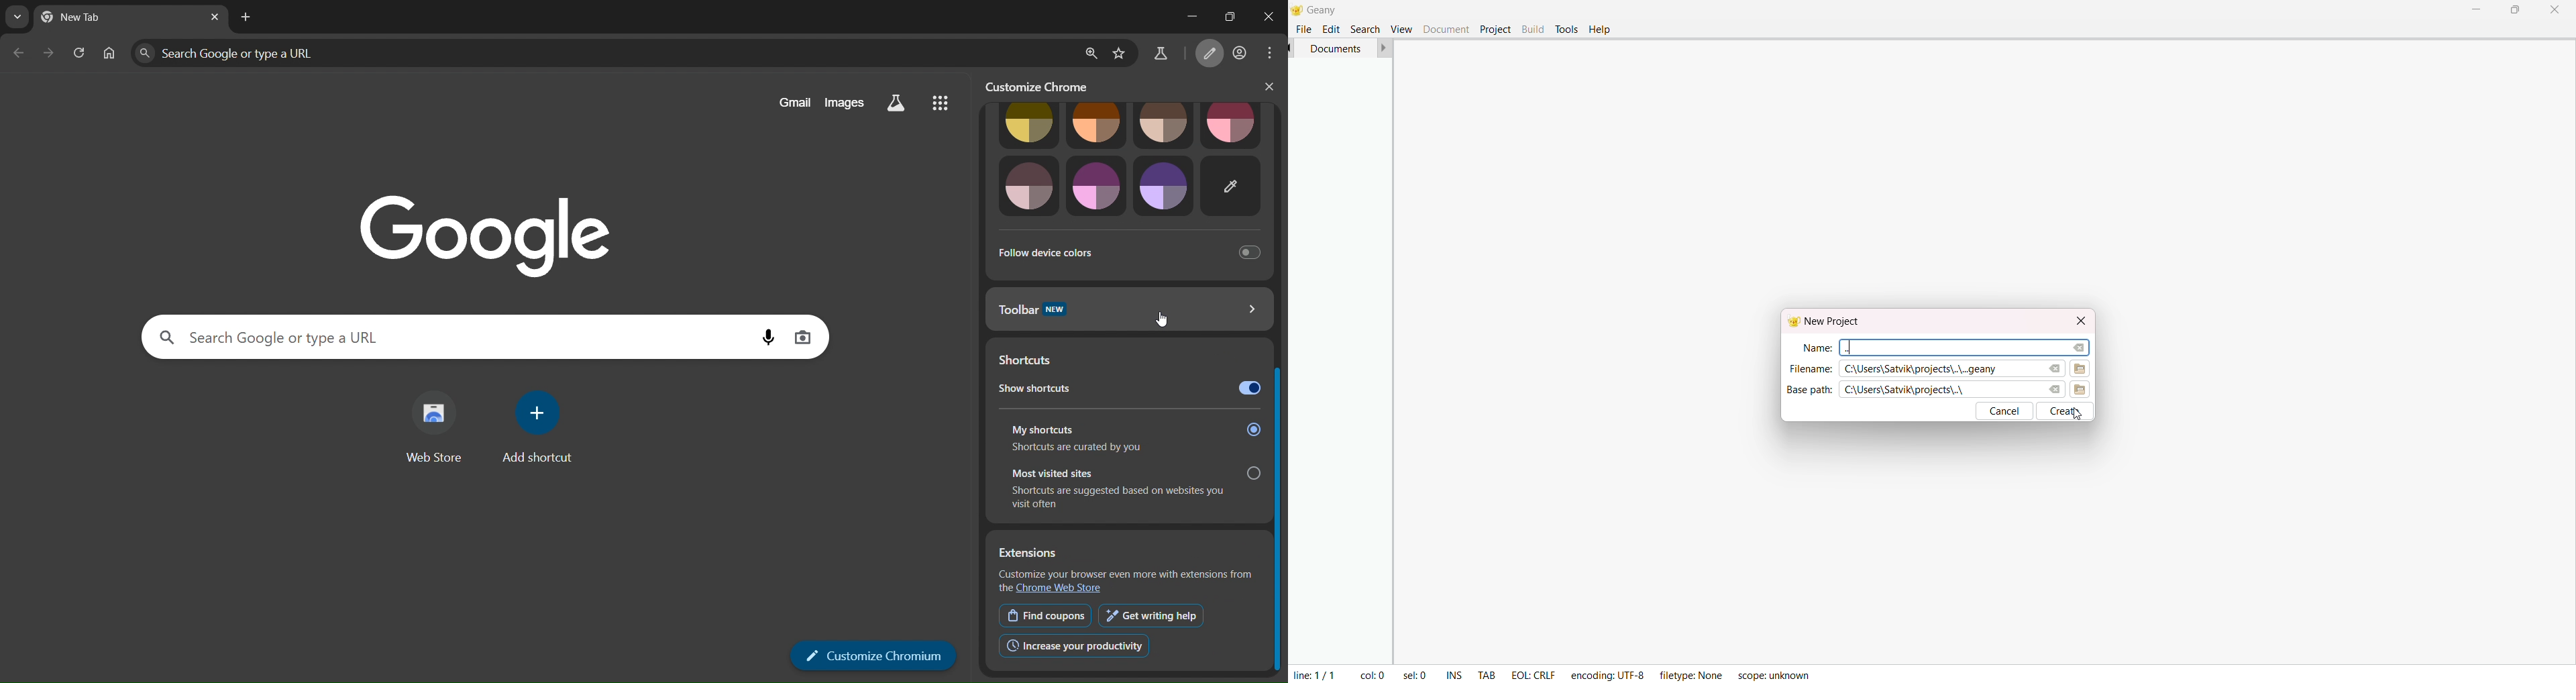  Describe the element at coordinates (1045, 85) in the screenshot. I see `customize chrome` at that location.